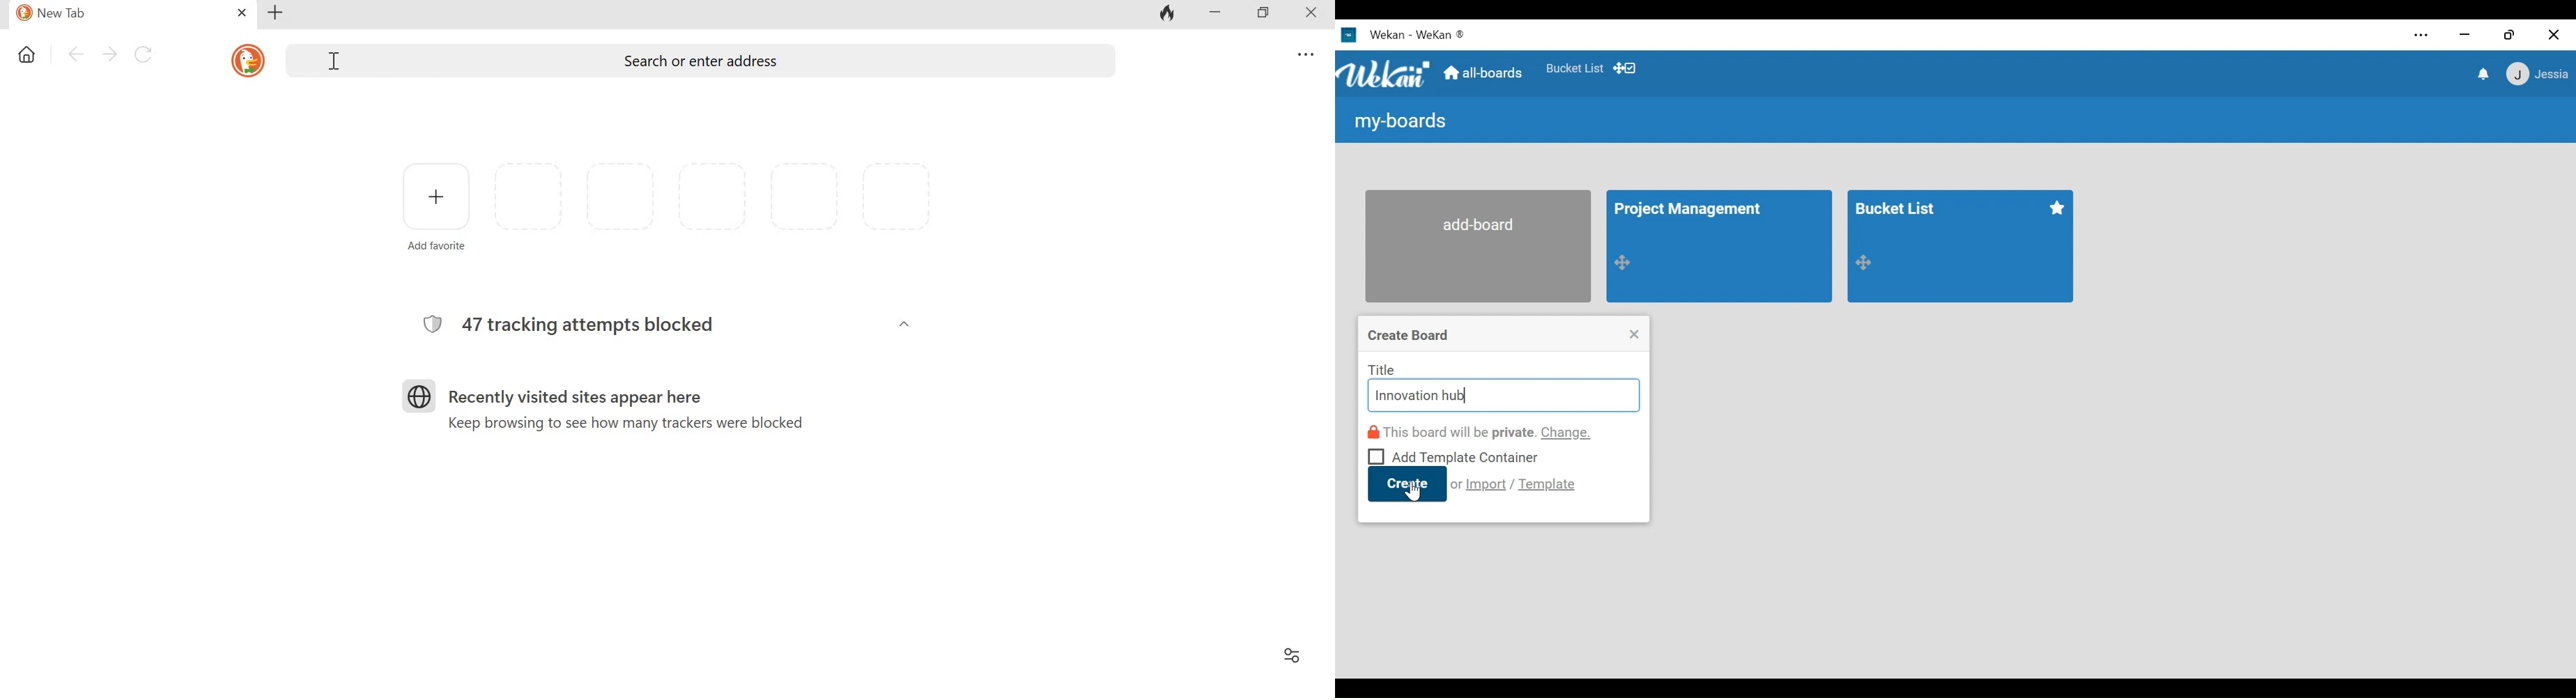 Image resolution: width=2576 pixels, height=700 pixels. What do you see at coordinates (1634, 334) in the screenshot?
I see `Close` at bounding box center [1634, 334].